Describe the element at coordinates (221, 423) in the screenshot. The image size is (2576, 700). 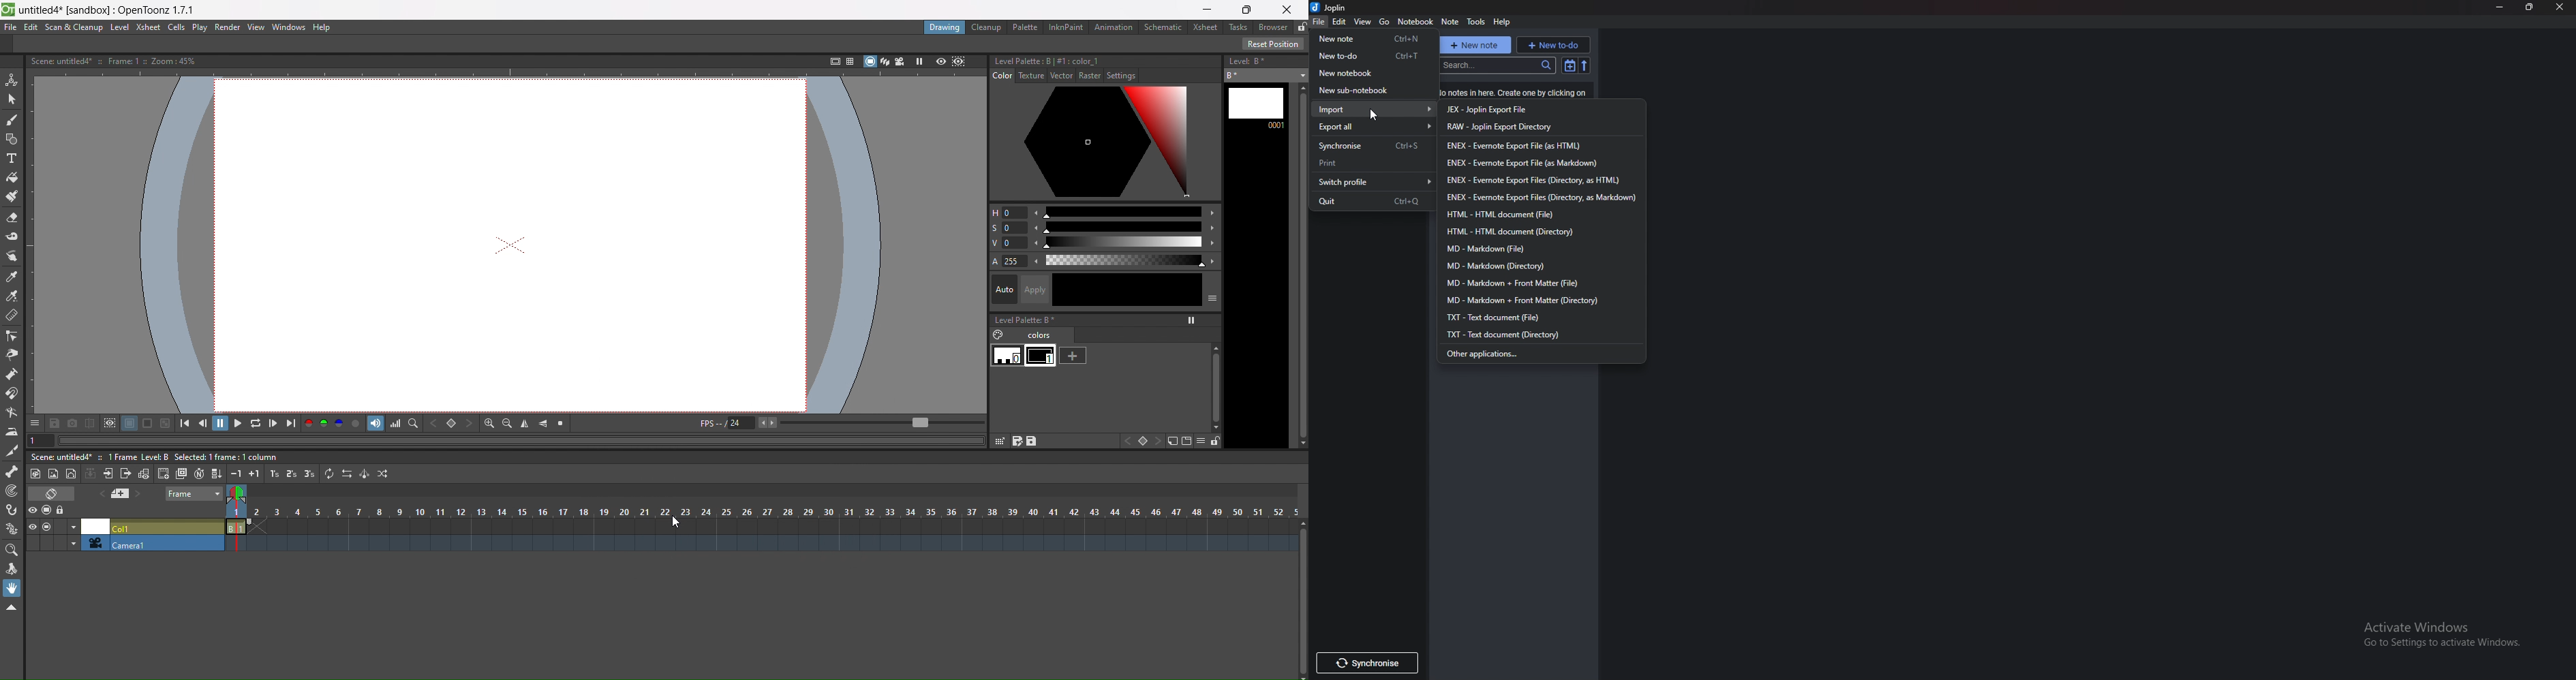
I see `pause` at that location.